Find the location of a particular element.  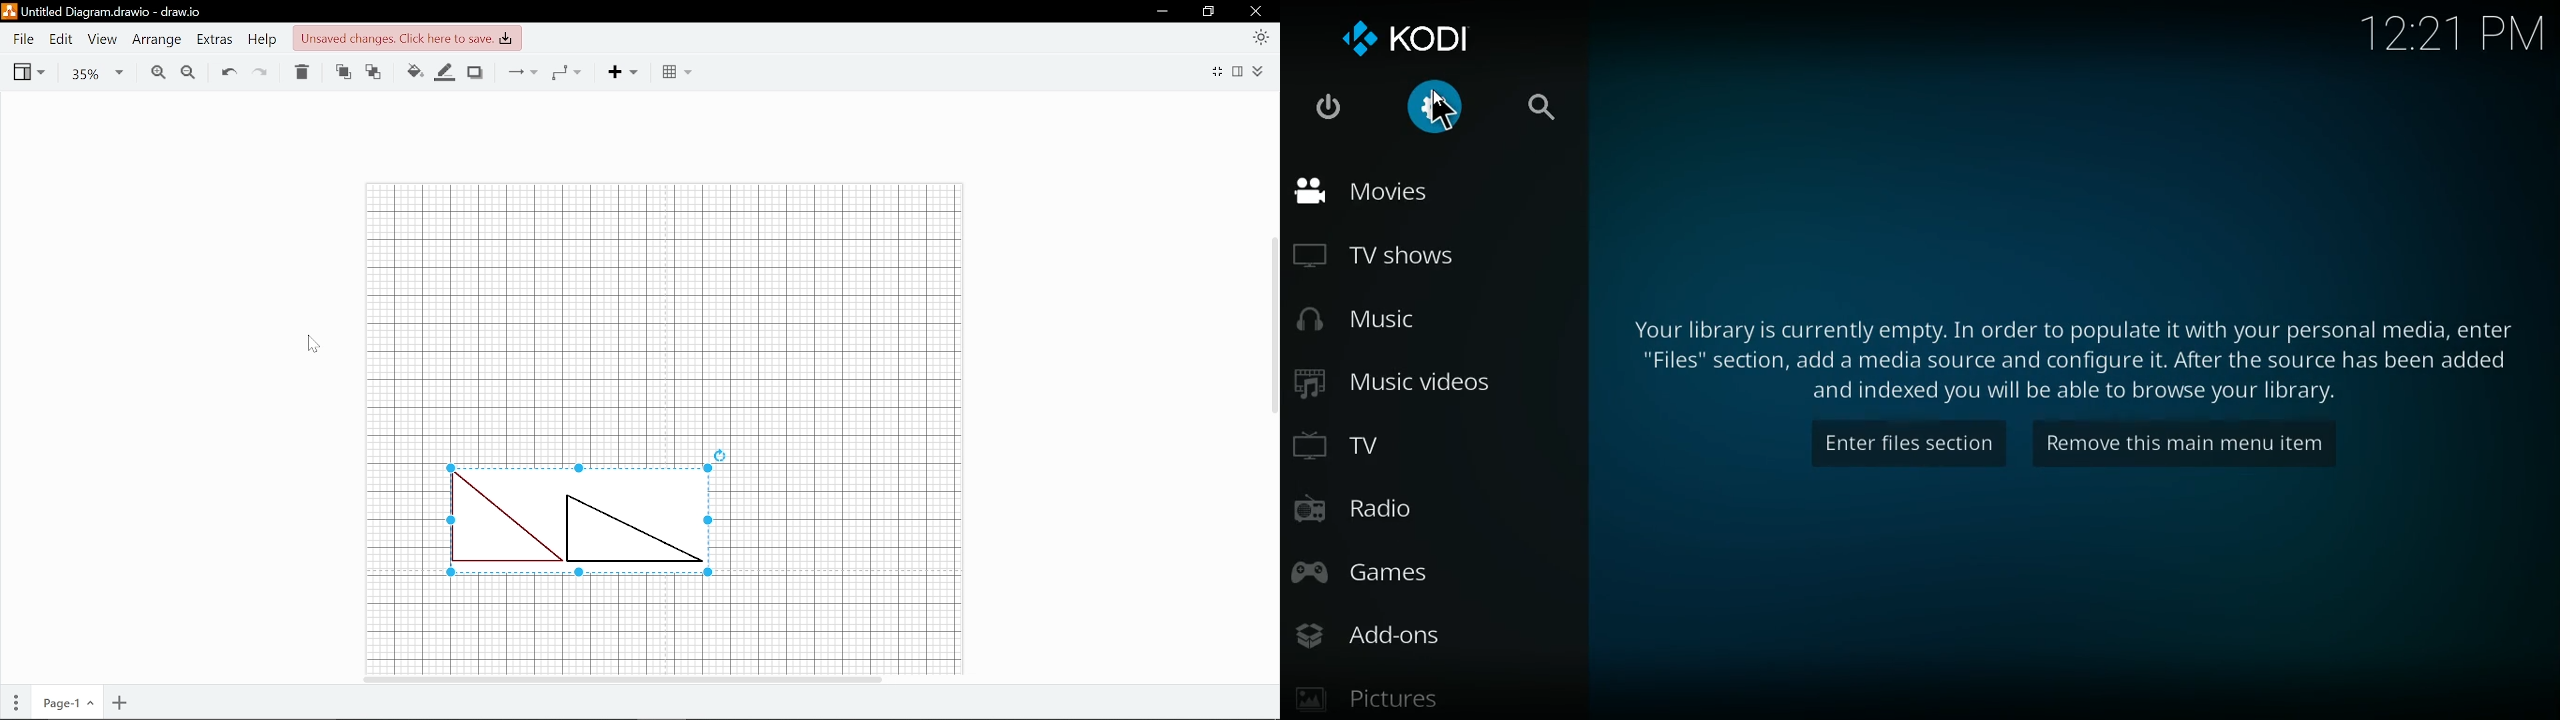

pictures is located at coordinates (1392, 698).